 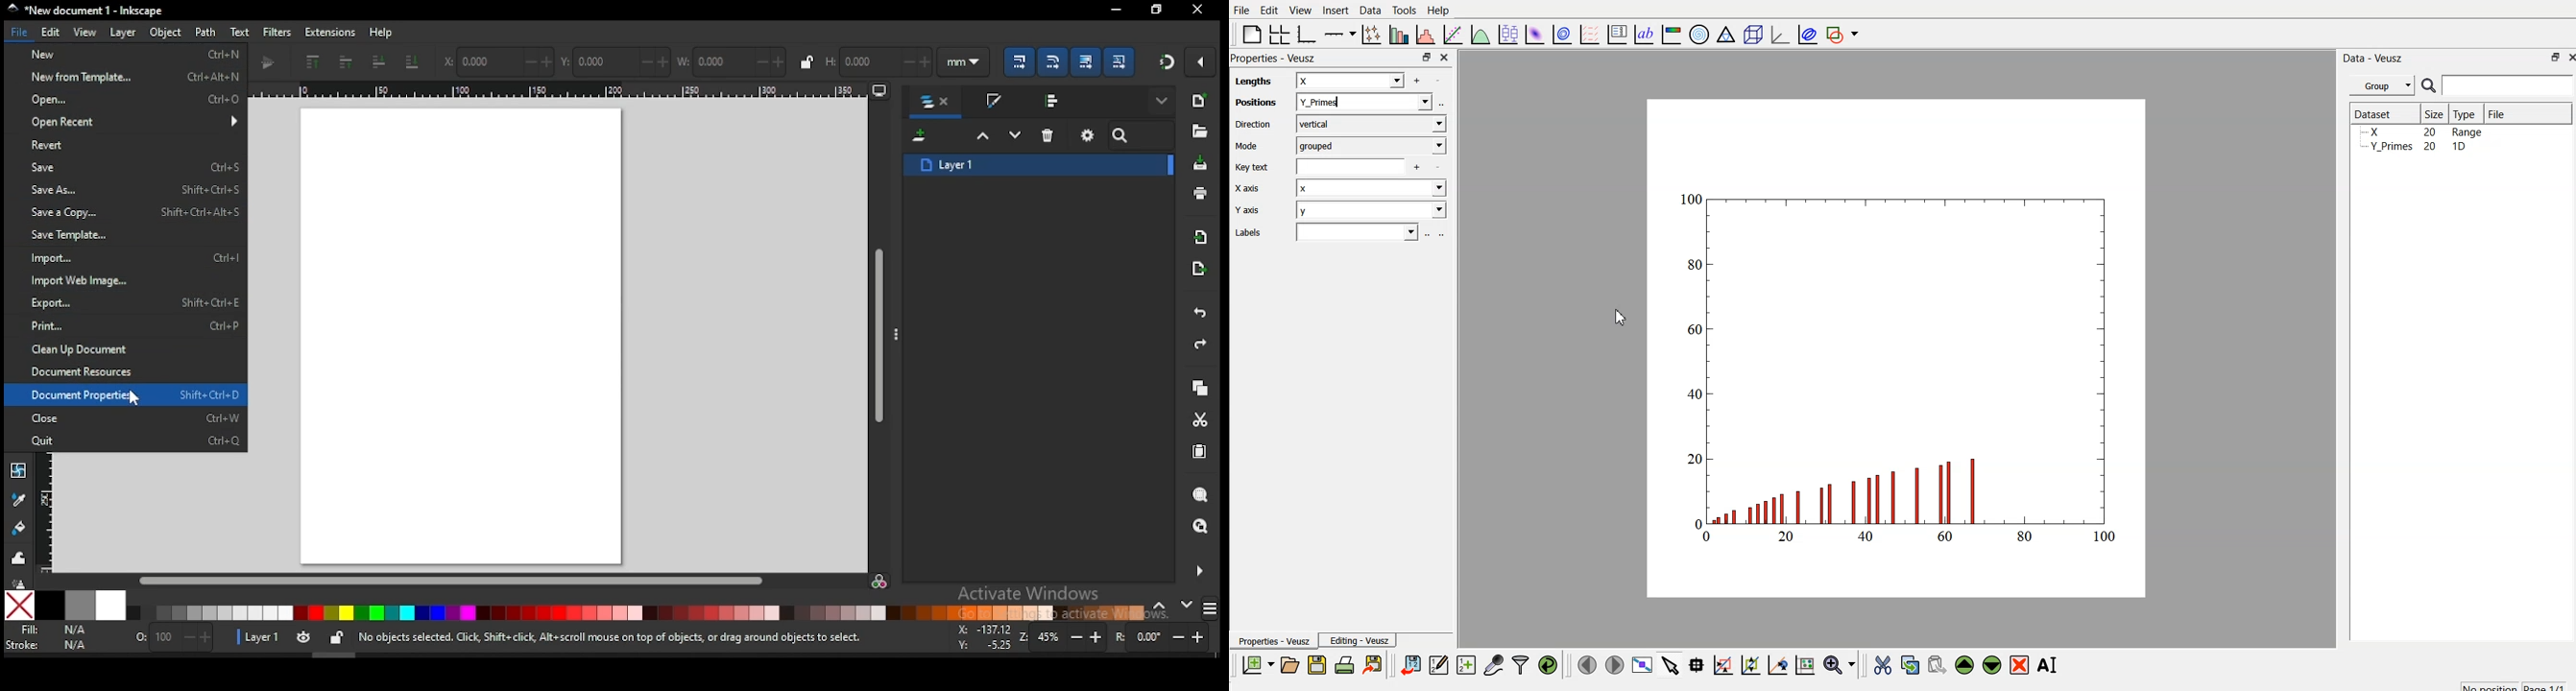 What do you see at coordinates (1613, 664) in the screenshot?
I see `move to the next page` at bounding box center [1613, 664].